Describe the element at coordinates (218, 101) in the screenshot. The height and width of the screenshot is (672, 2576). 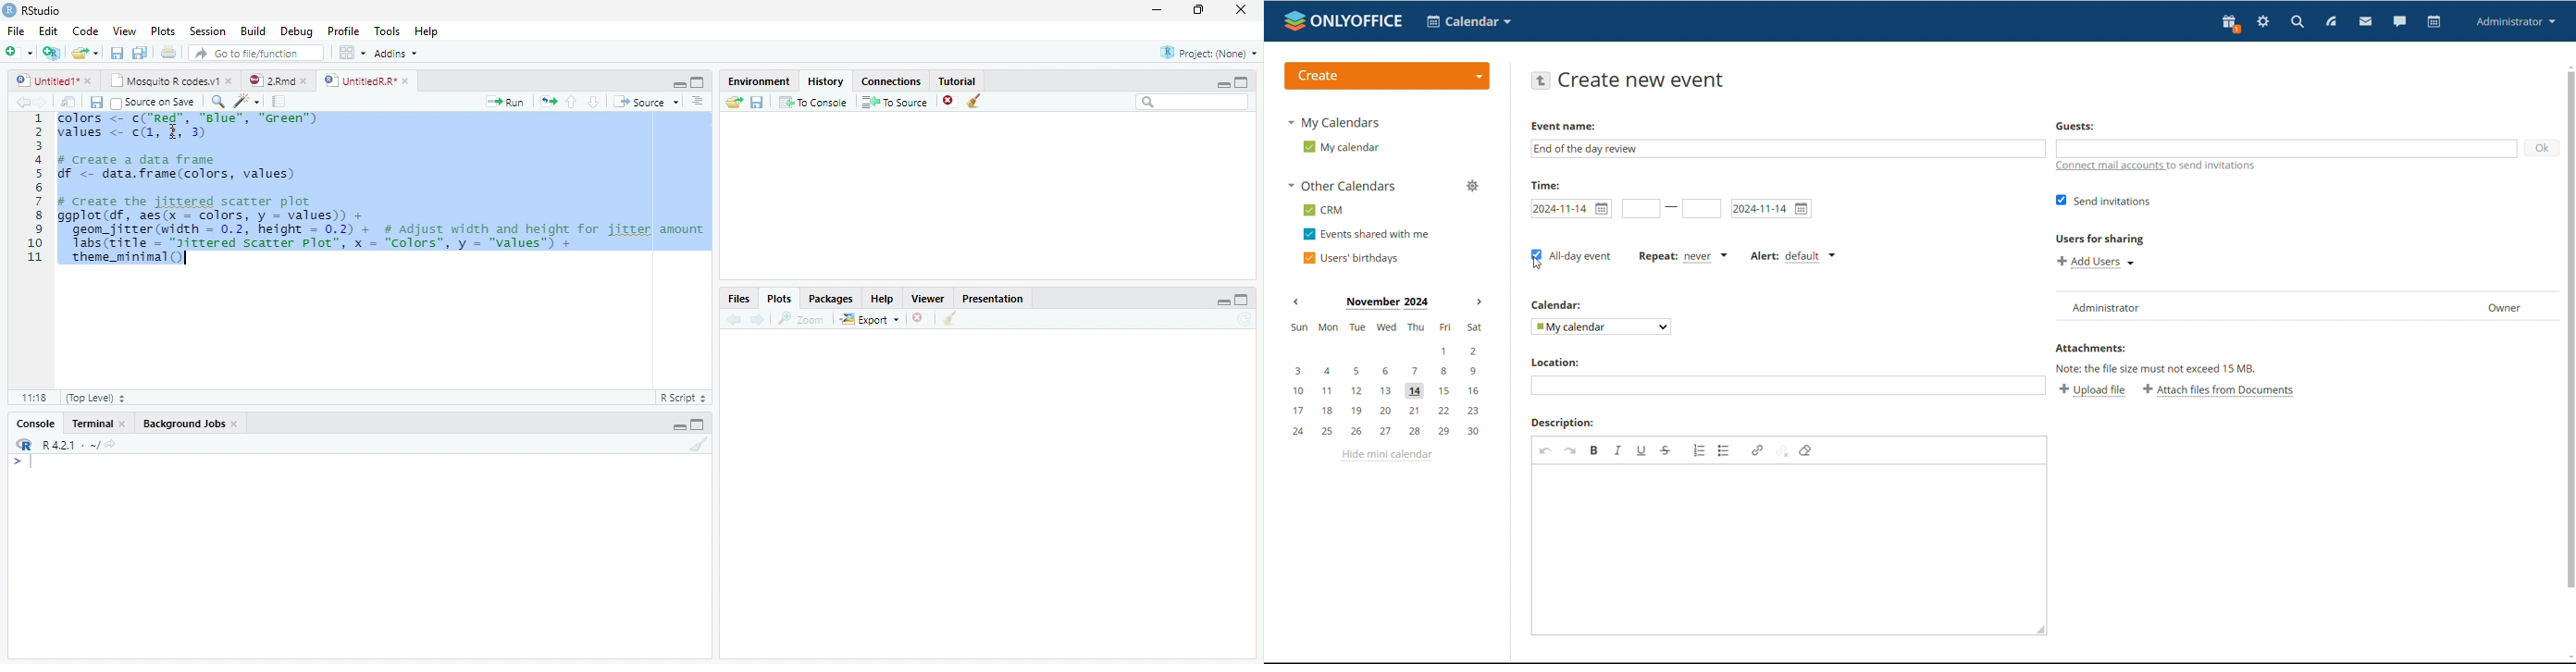
I see `Find/Replace` at that location.